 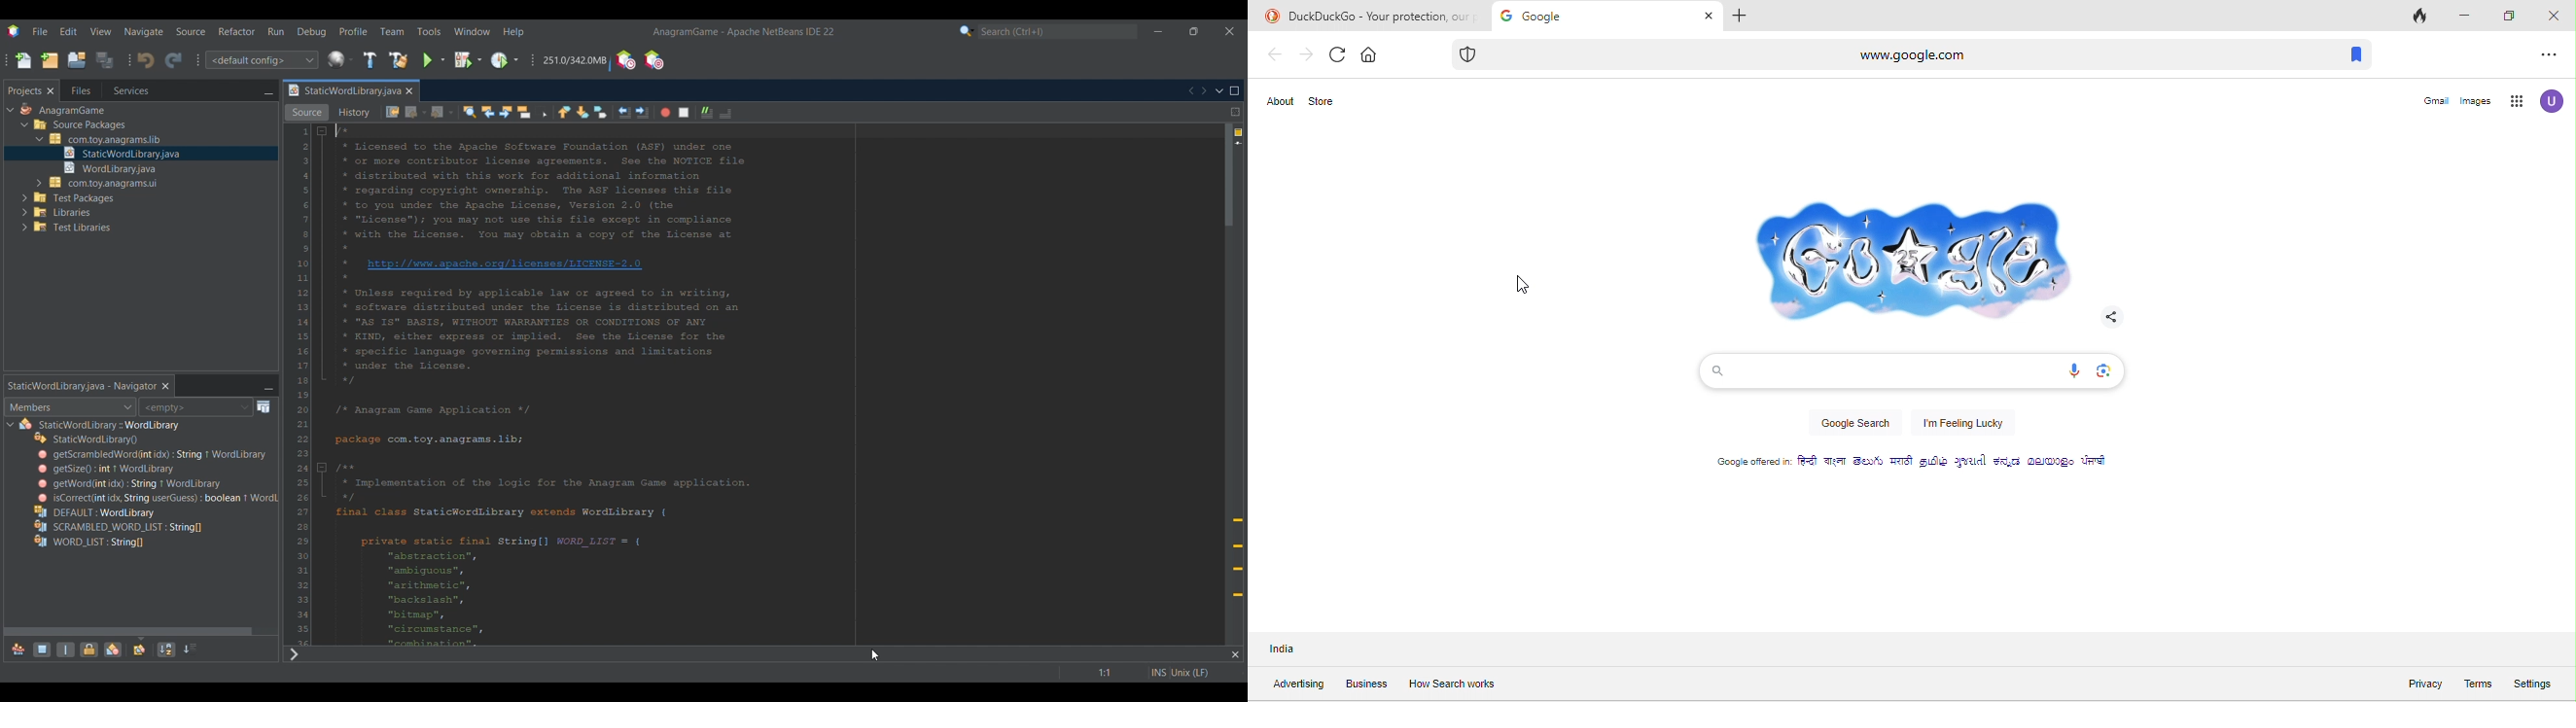 What do you see at coordinates (2553, 14) in the screenshot?
I see `close` at bounding box center [2553, 14].